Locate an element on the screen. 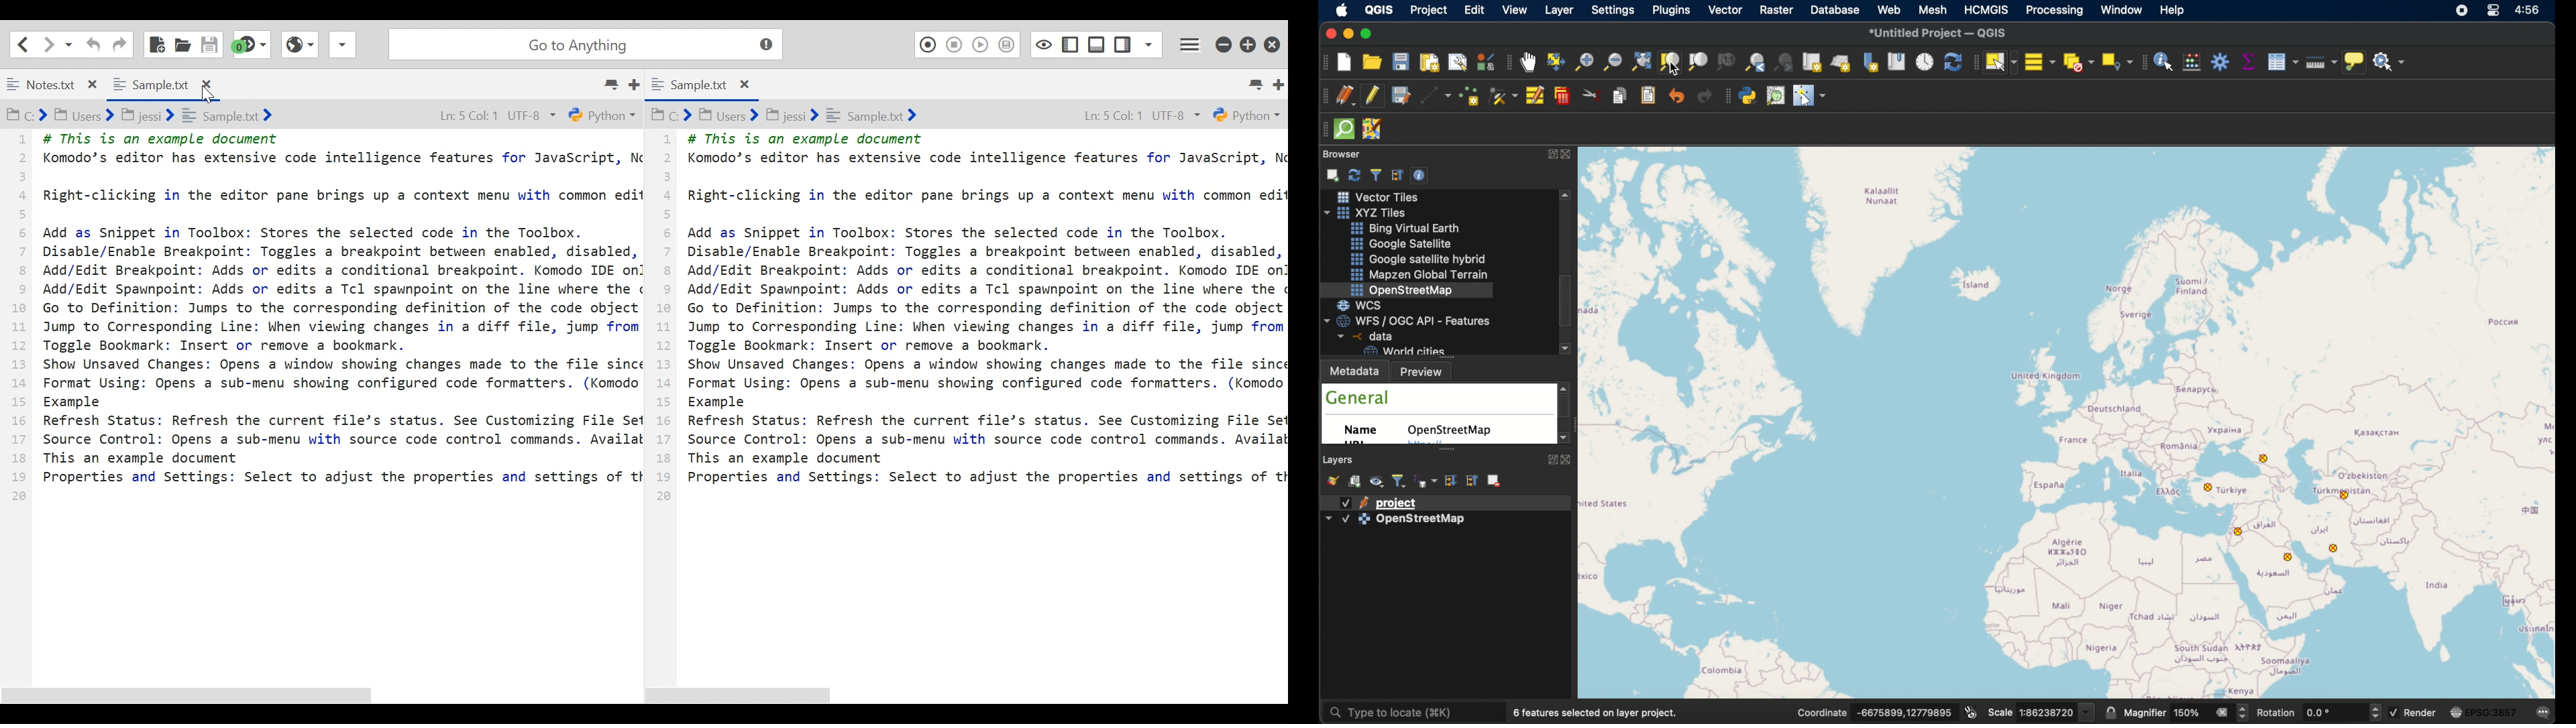 The width and height of the screenshot is (2576, 728). collapse all is located at coordinates (1471, 480).